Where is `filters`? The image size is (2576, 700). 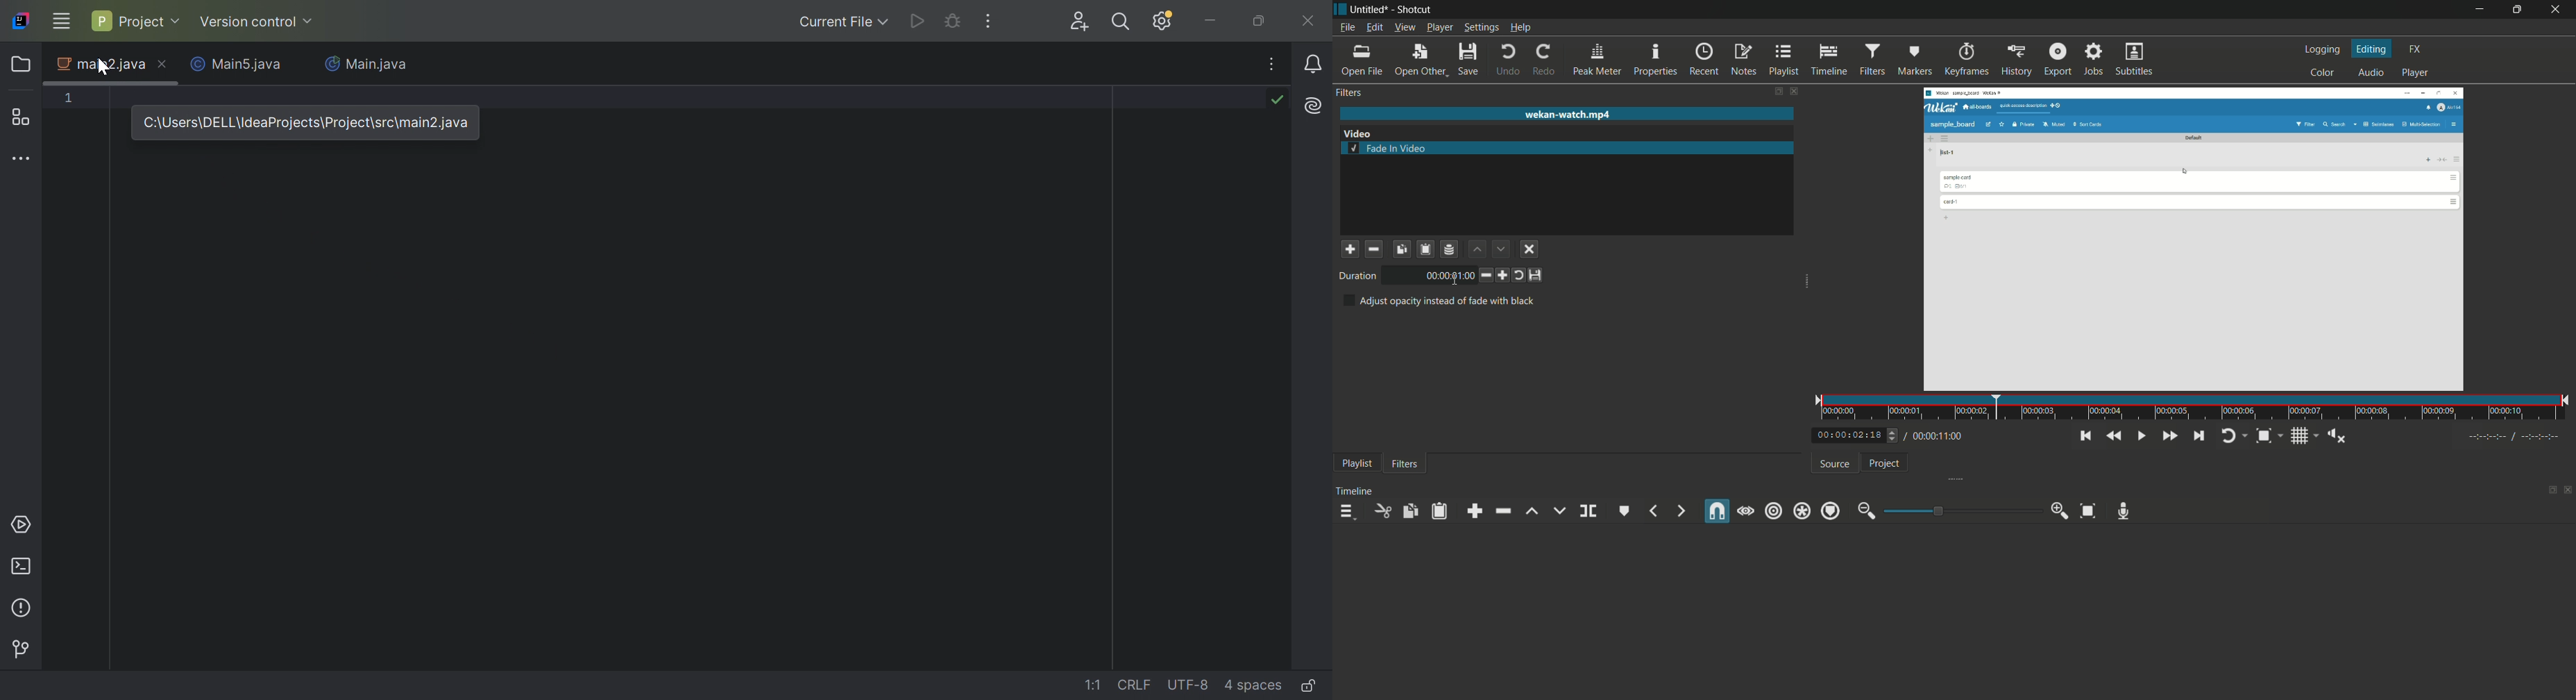 filters is located at coordinates (1349, 93).